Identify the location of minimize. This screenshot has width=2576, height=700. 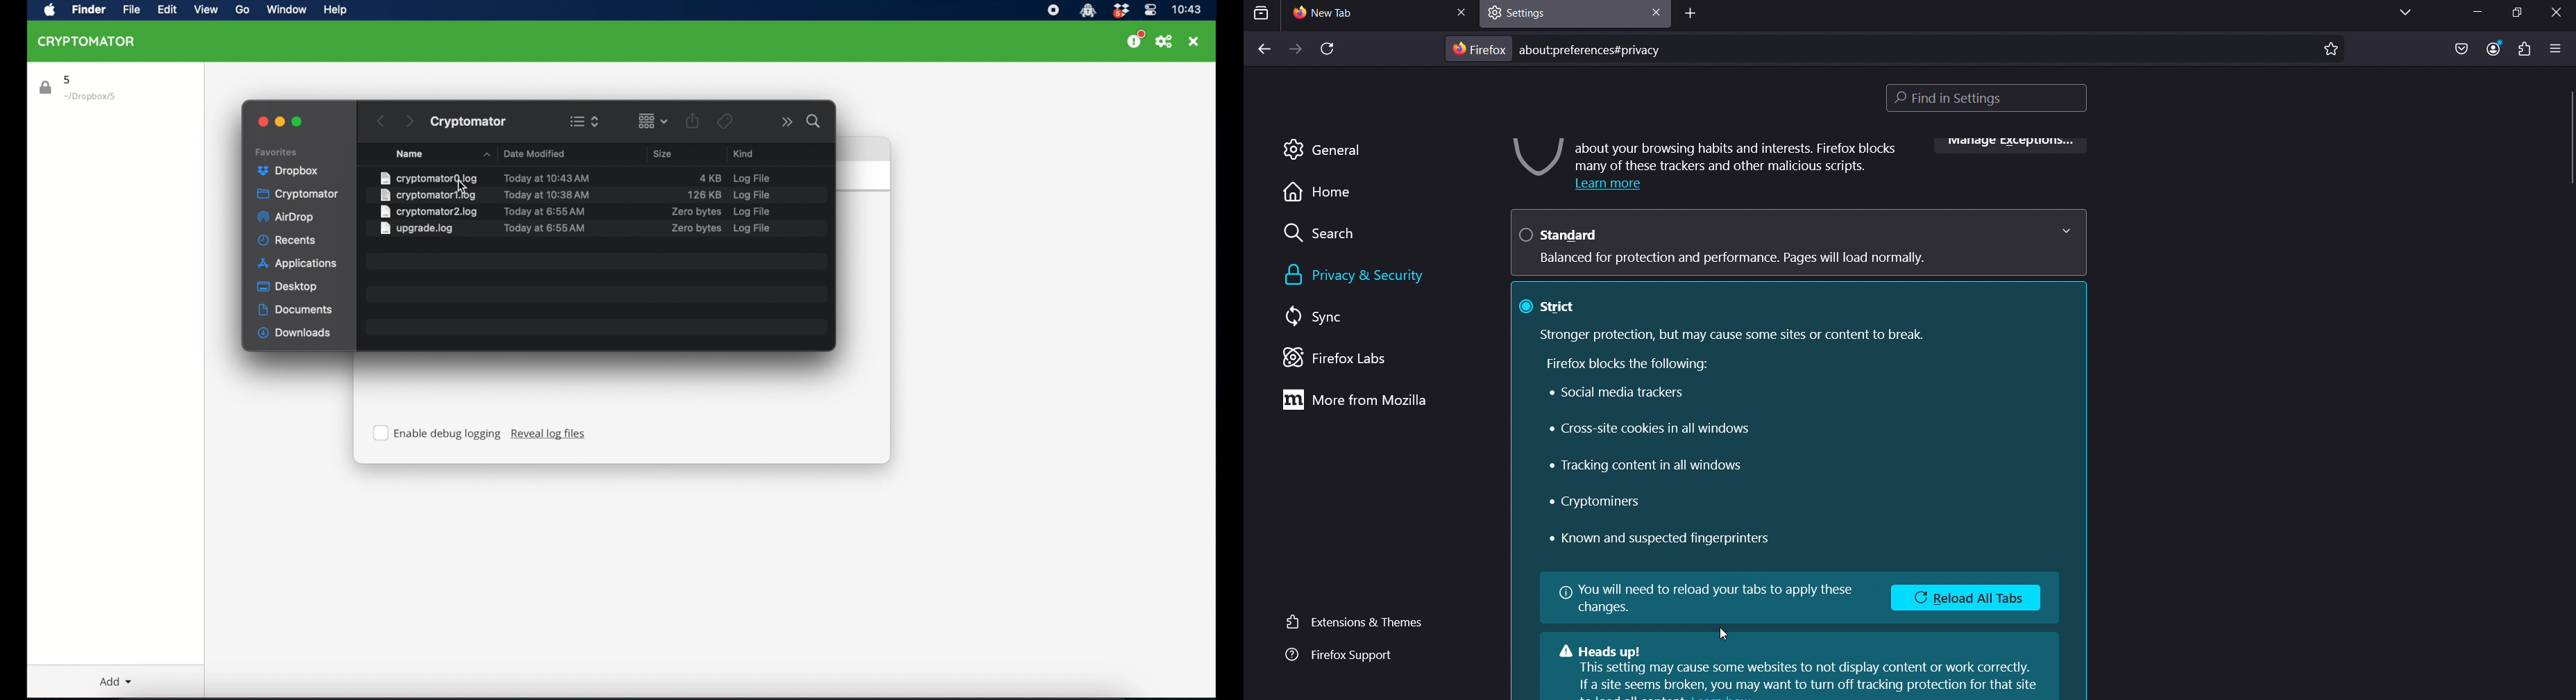
(280, 122).